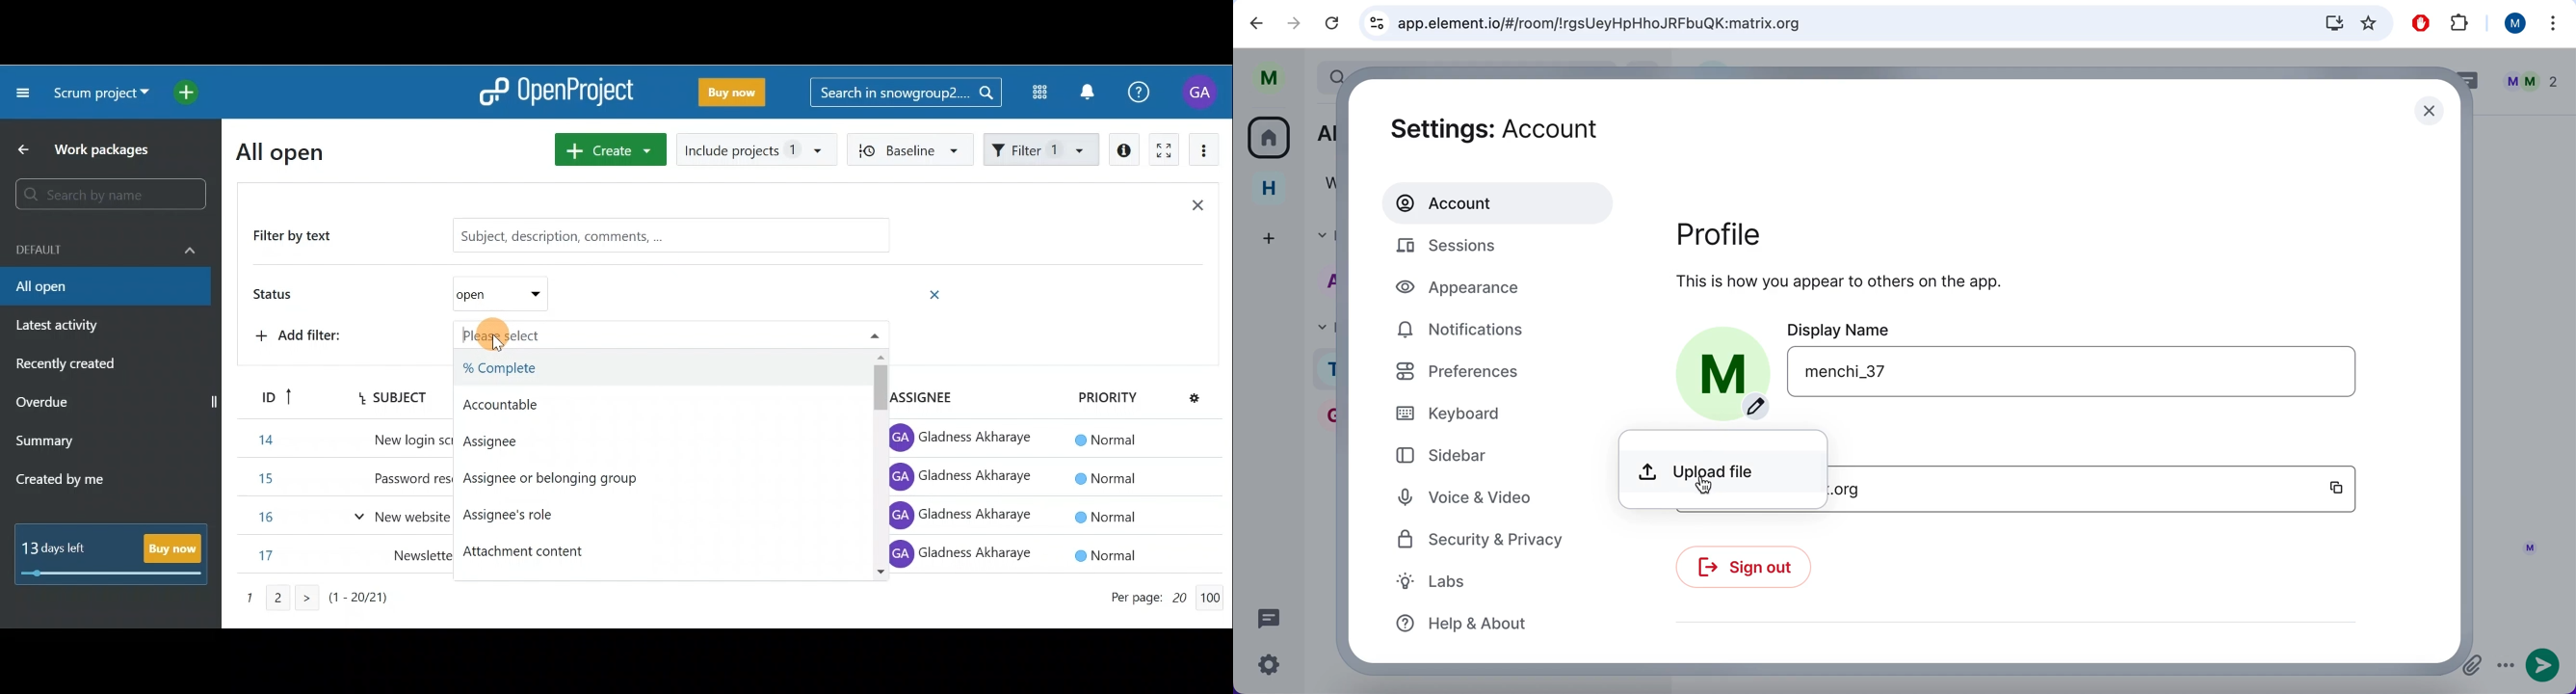 This screenshot has height=700, width=2576. What do you see at coordinates (1873, 23) in the screenshot?
I see `search bar` at bounding box center [1873, 23].